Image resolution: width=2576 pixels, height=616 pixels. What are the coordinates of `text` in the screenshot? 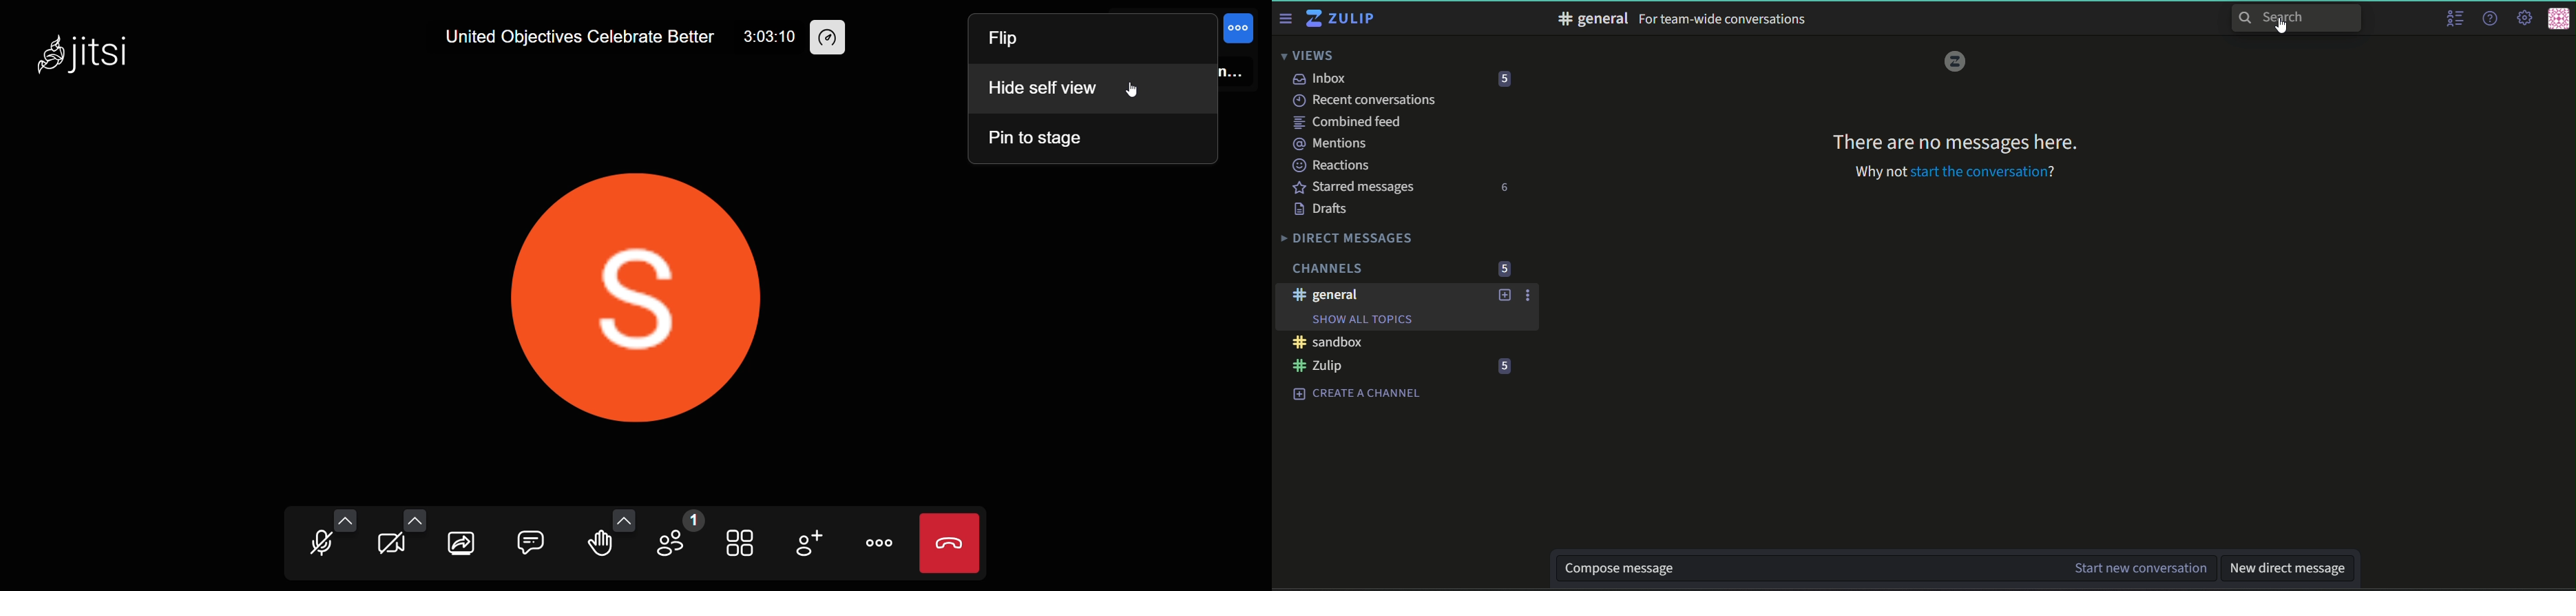 It's located at (1688, 19).